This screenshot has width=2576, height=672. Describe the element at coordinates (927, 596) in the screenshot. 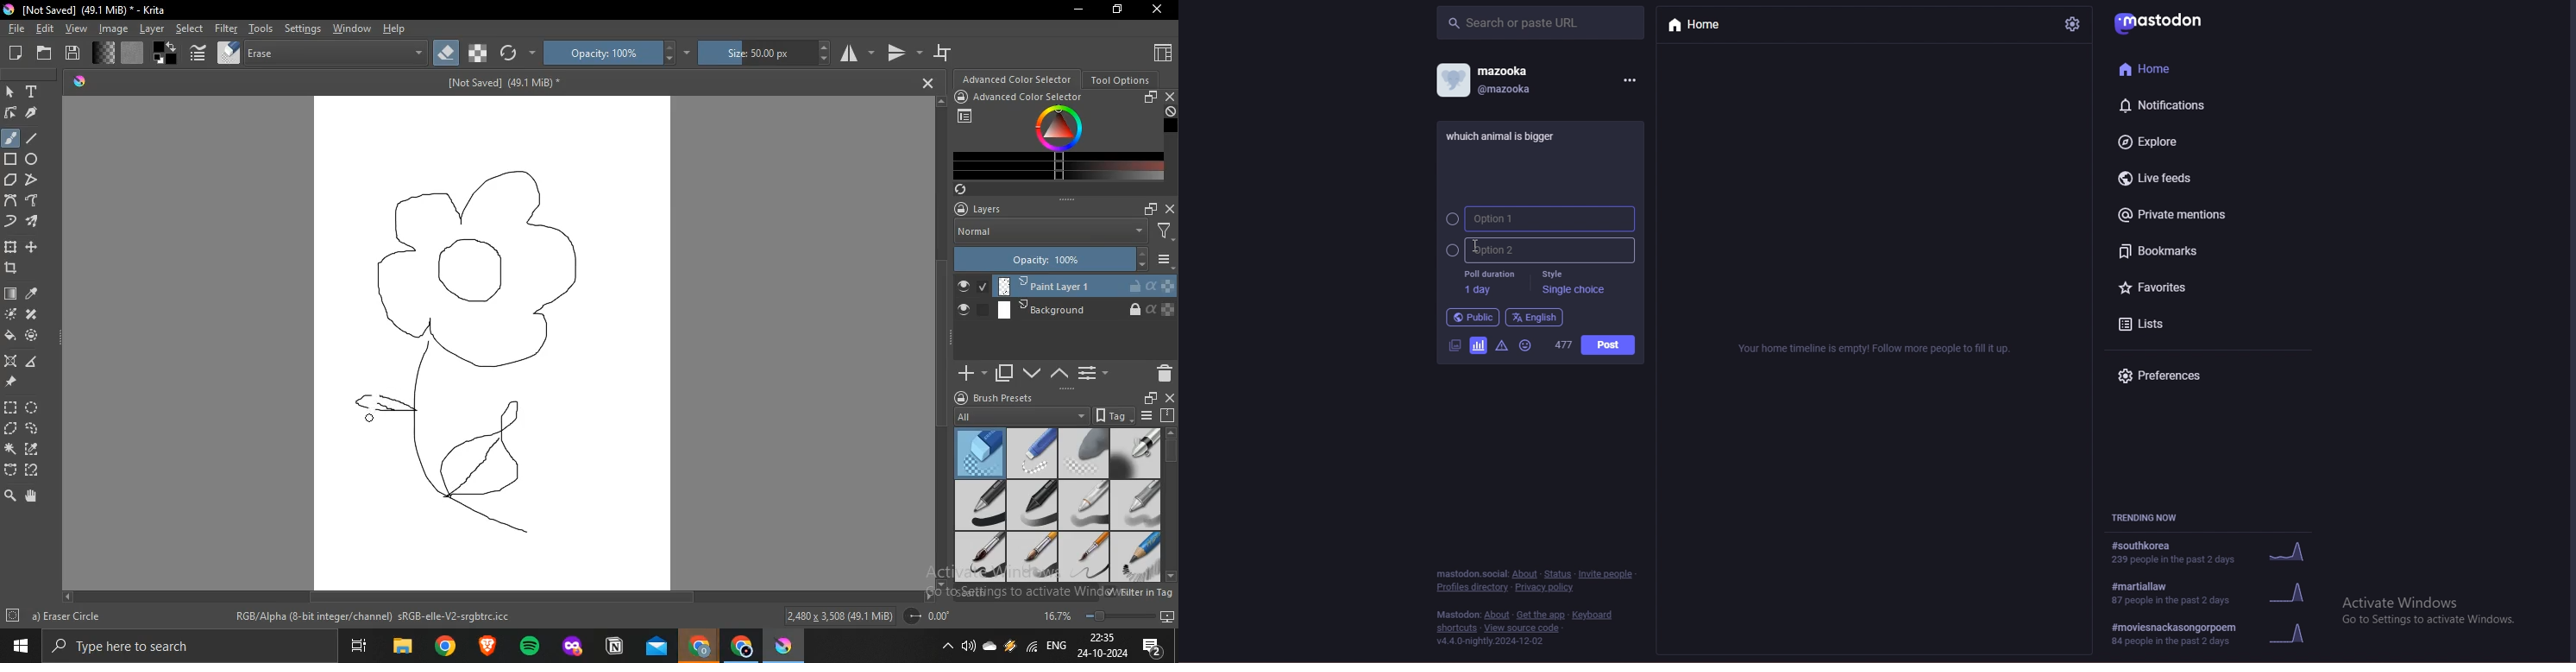

I see `Right` at that location.